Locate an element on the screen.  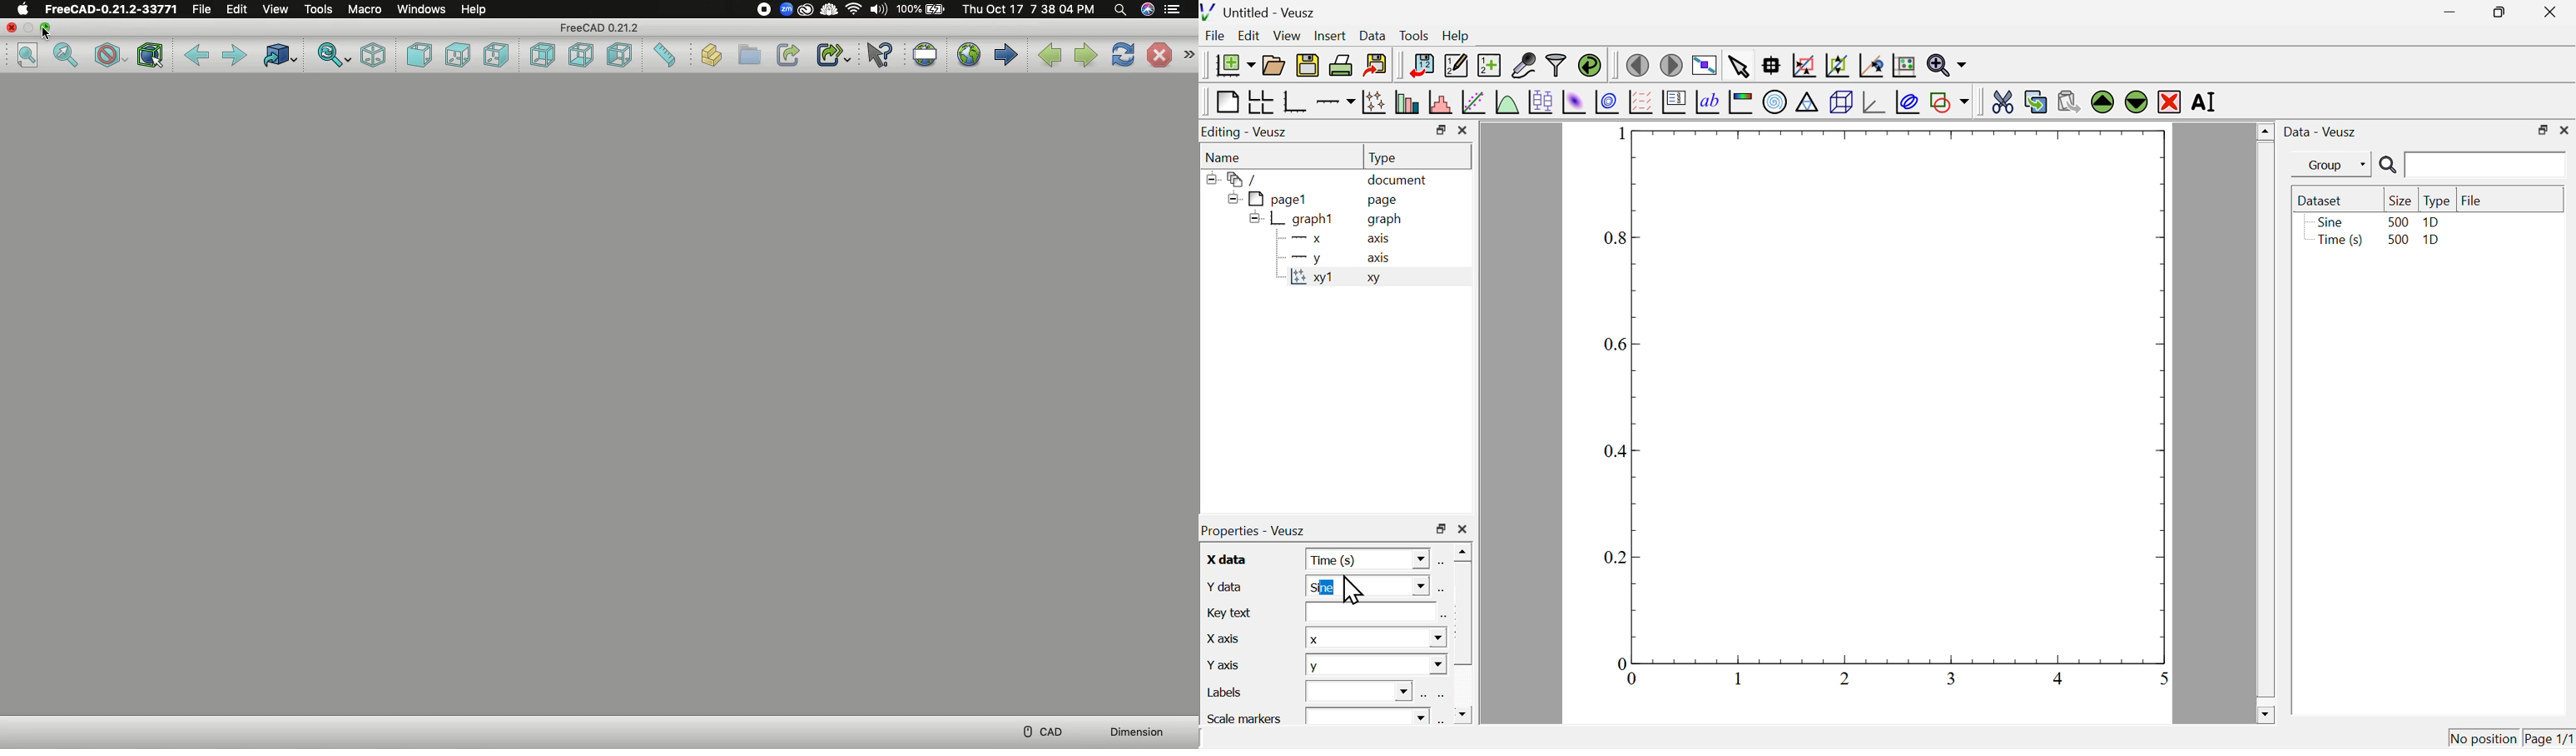
size is located at coordinates (2398, 200).